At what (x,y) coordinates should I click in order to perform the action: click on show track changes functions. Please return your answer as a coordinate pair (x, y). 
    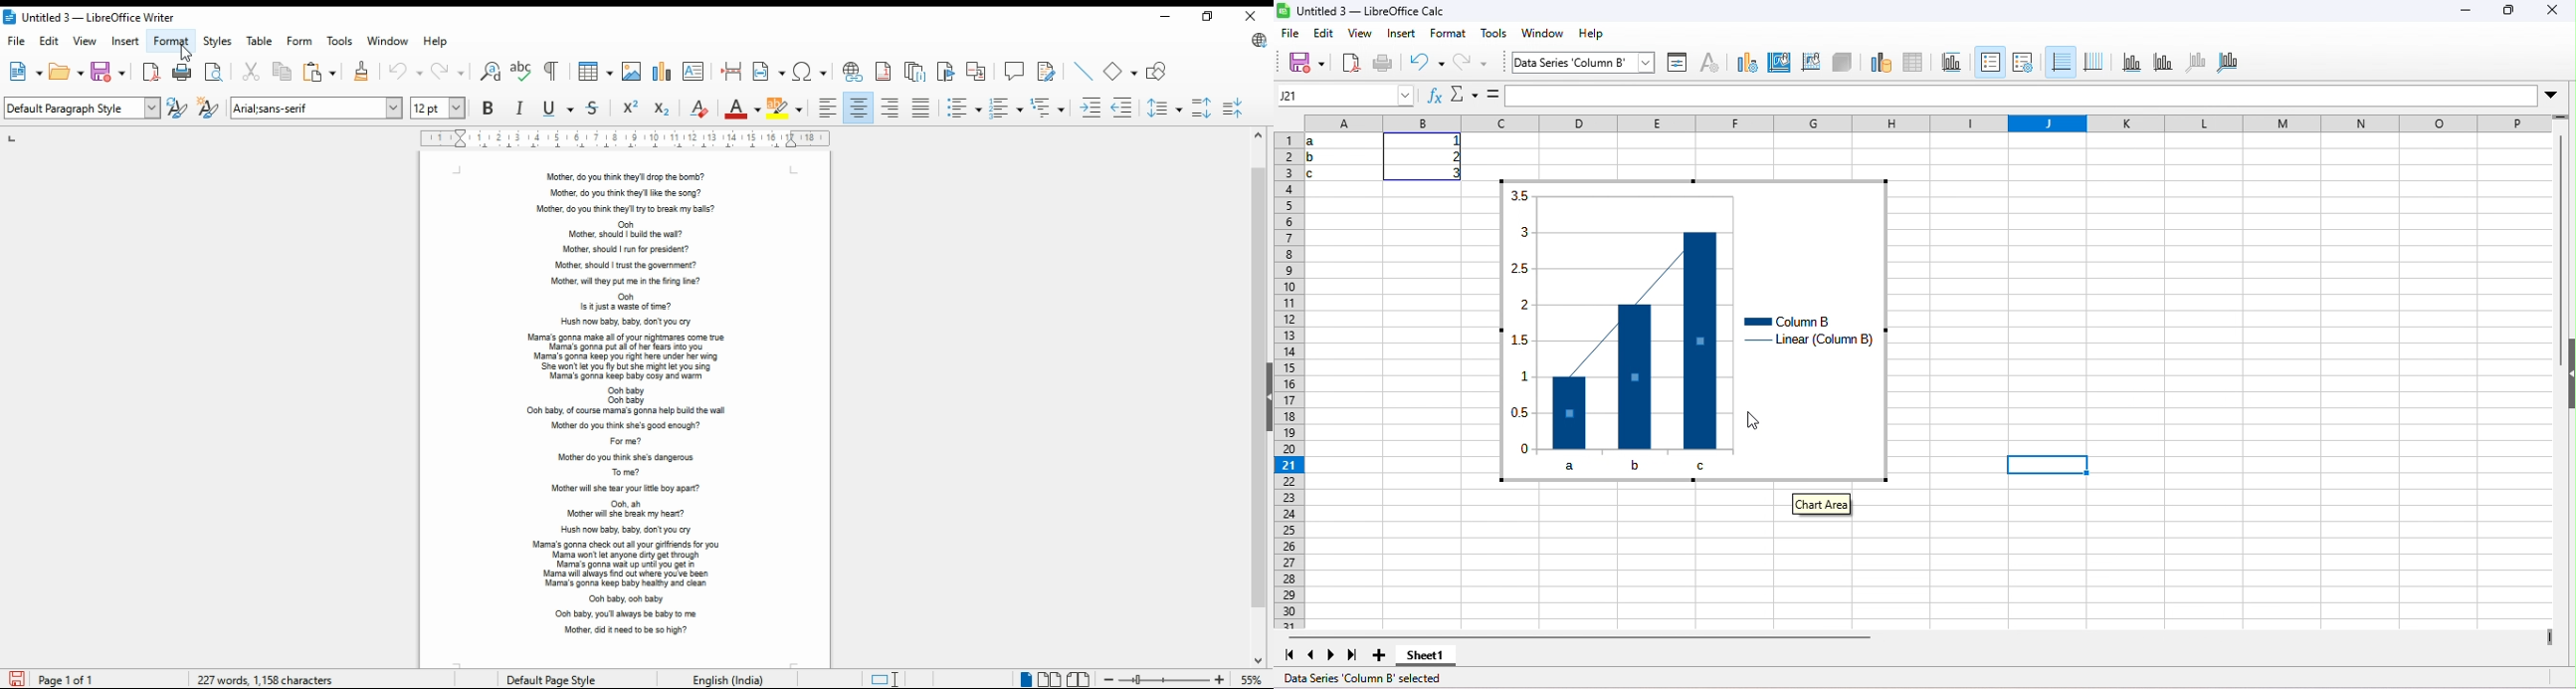
    Looking at the image, I should click on (1047, 72).